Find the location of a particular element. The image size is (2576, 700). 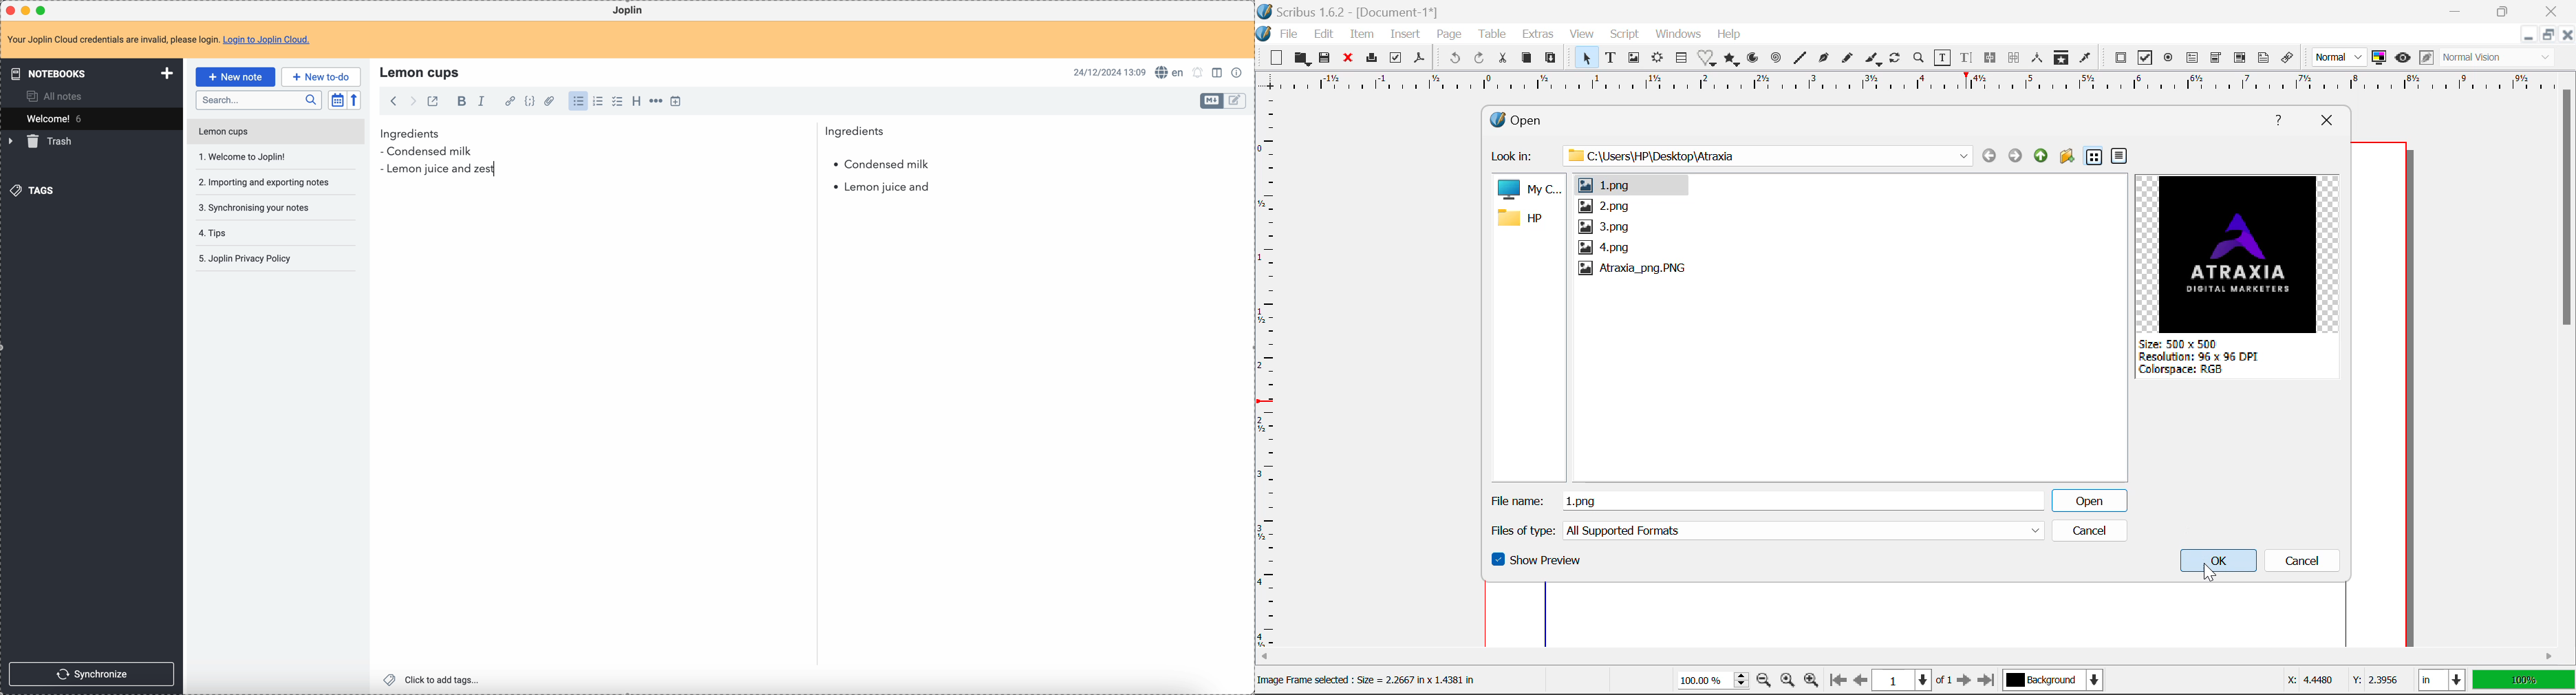

Pdf Push Button is located at coordinates (2121, 58).